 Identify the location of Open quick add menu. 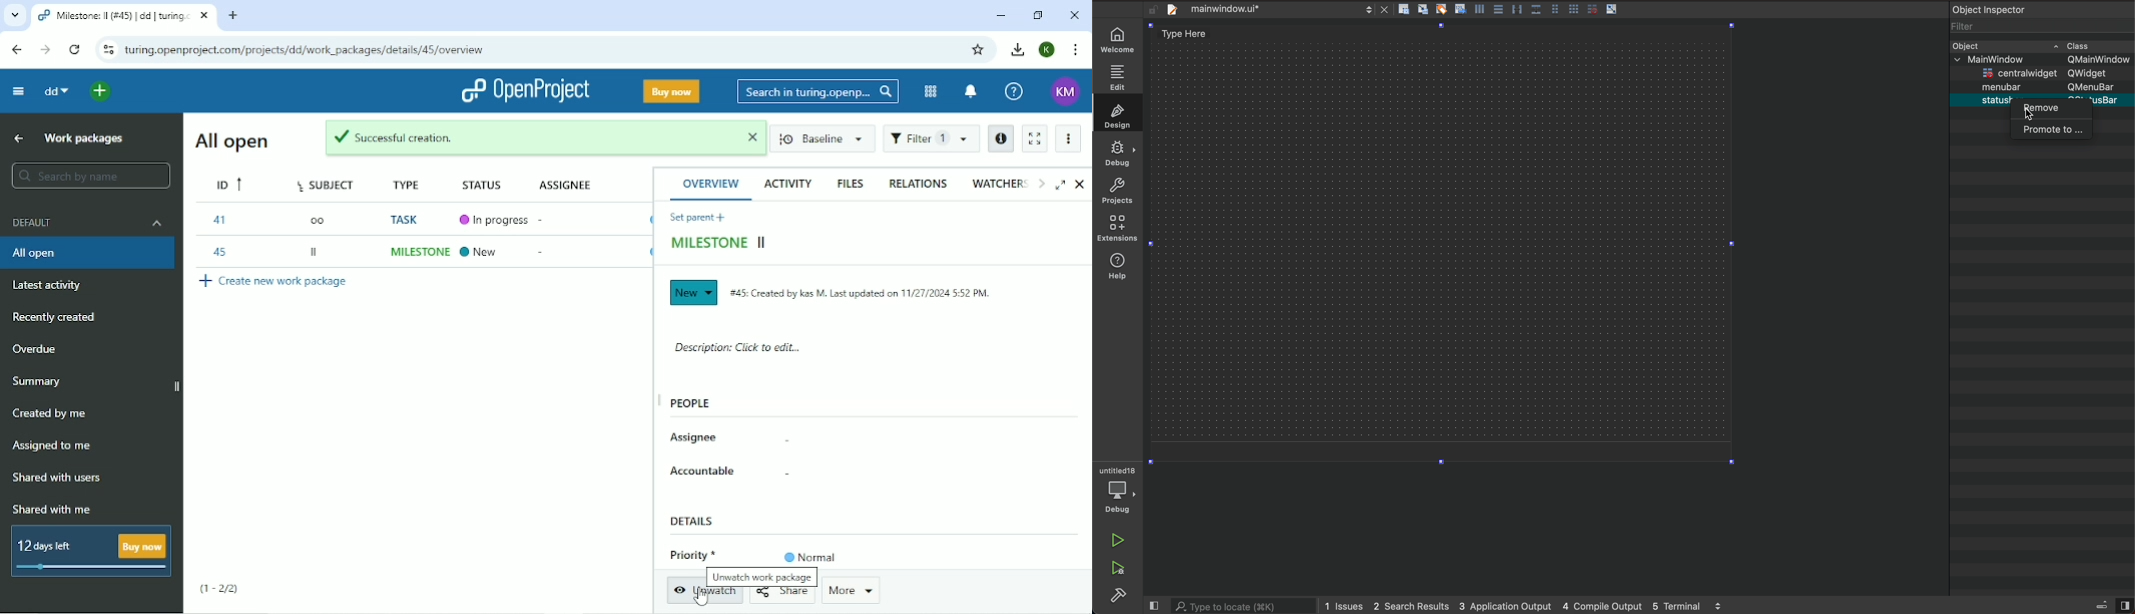
(102, 92).